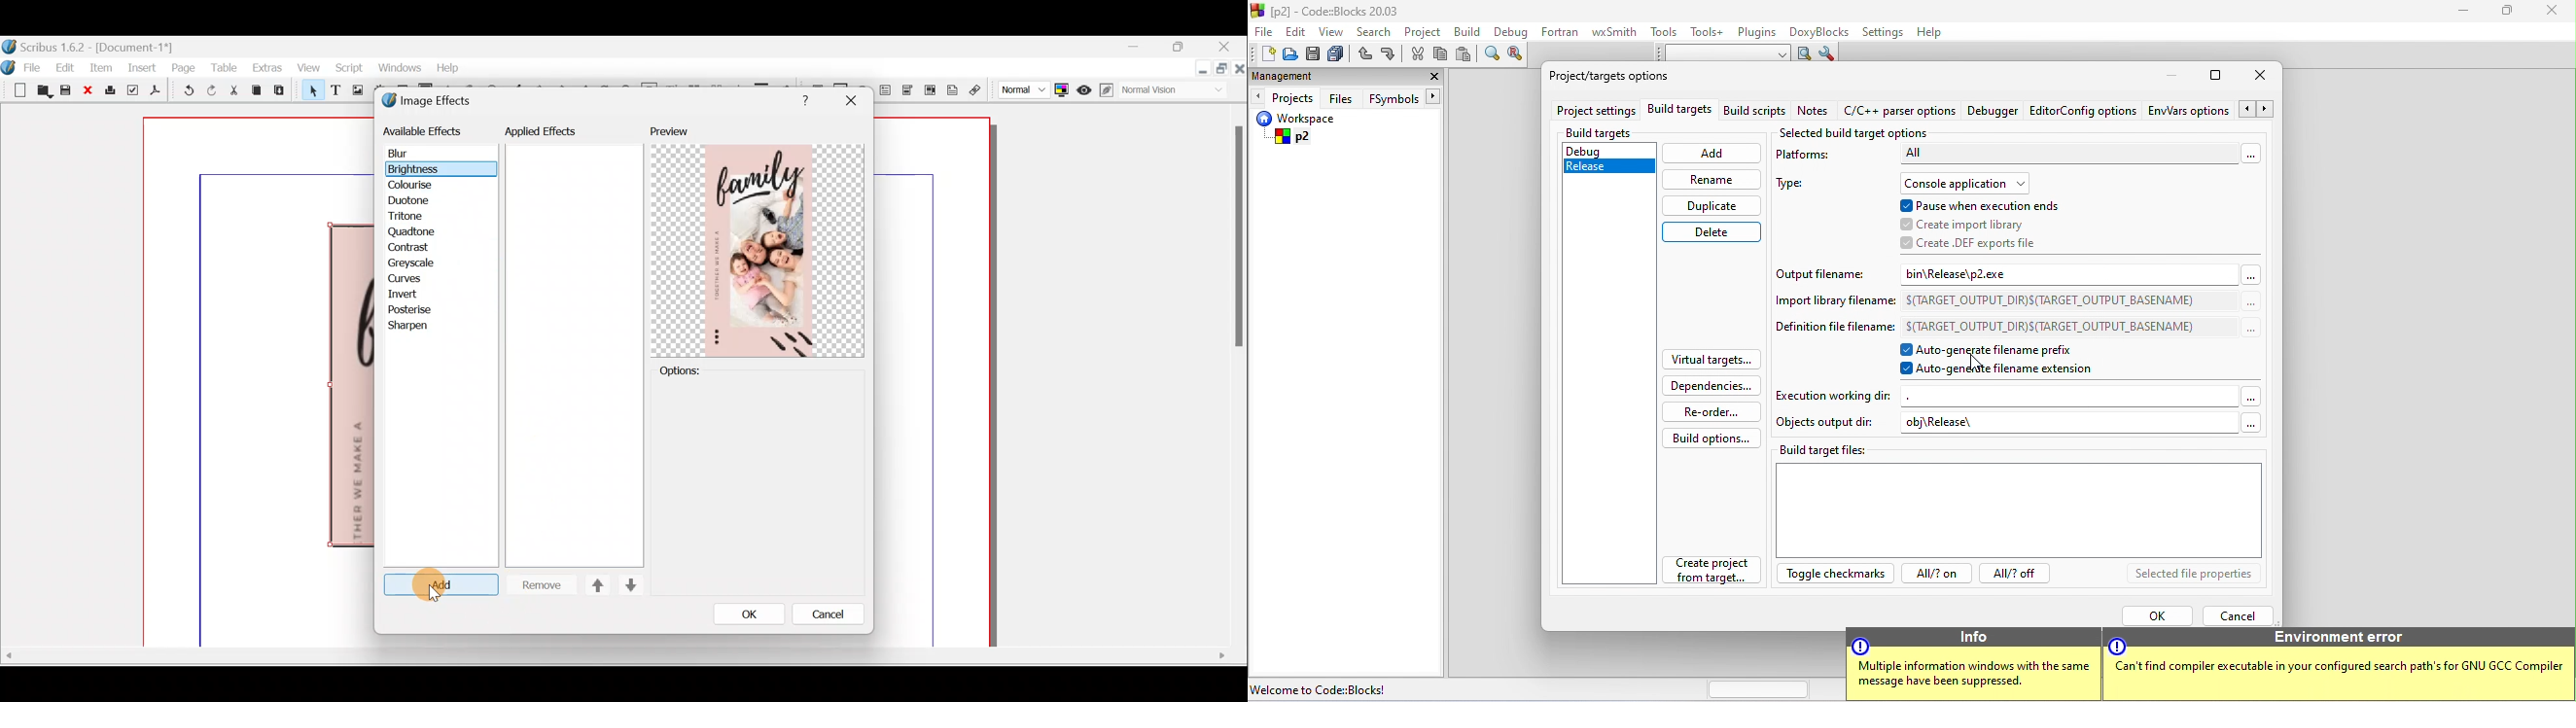  I want to click on settings, so click(1885, 31).